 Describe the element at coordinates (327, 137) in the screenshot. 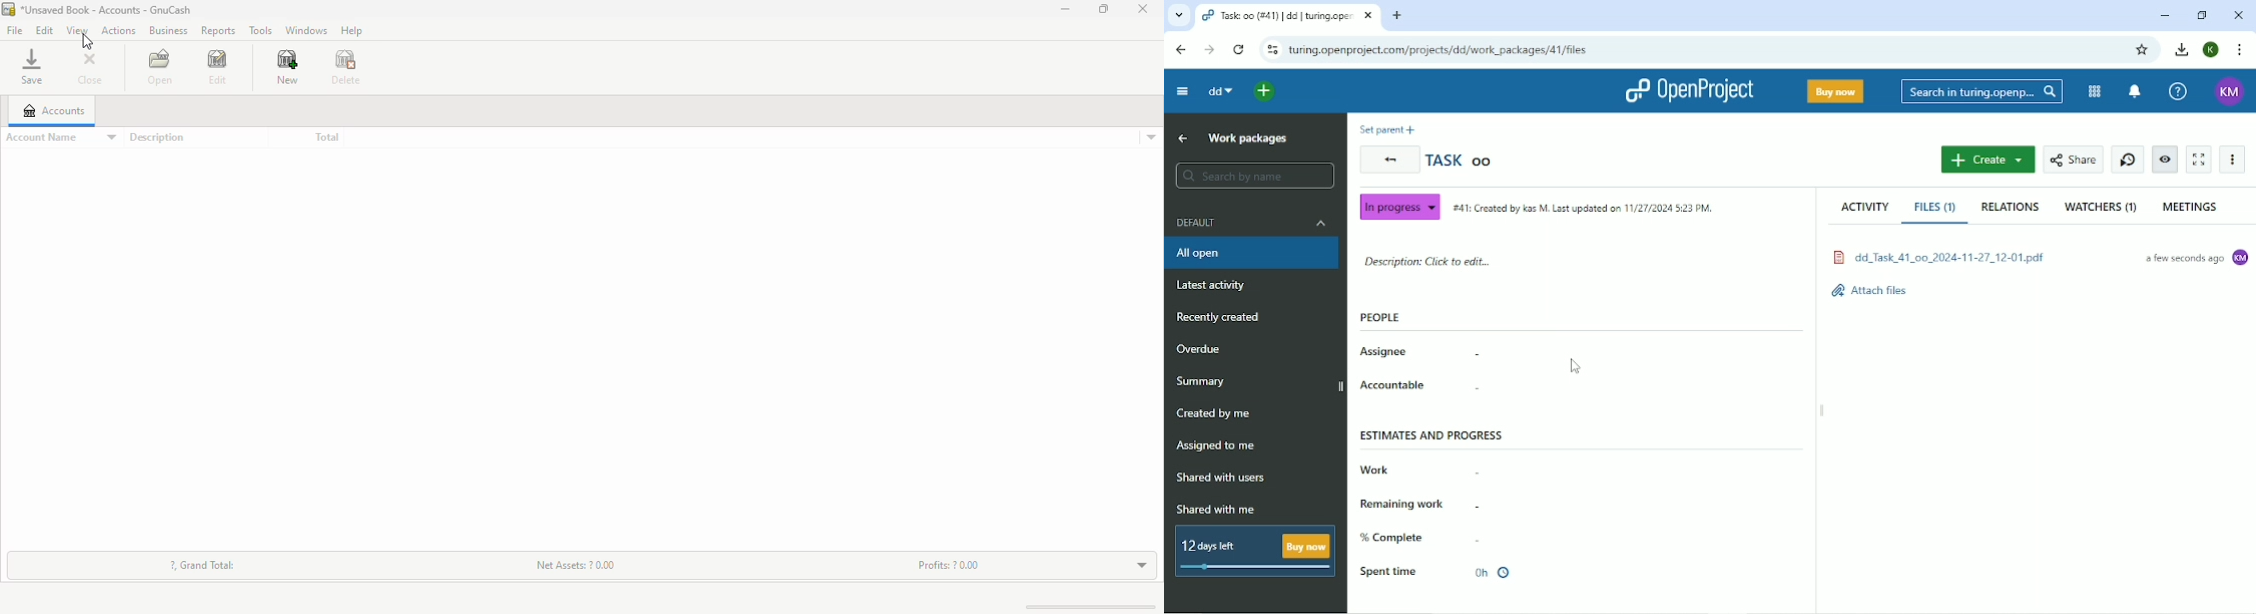

I see `total` at that location.